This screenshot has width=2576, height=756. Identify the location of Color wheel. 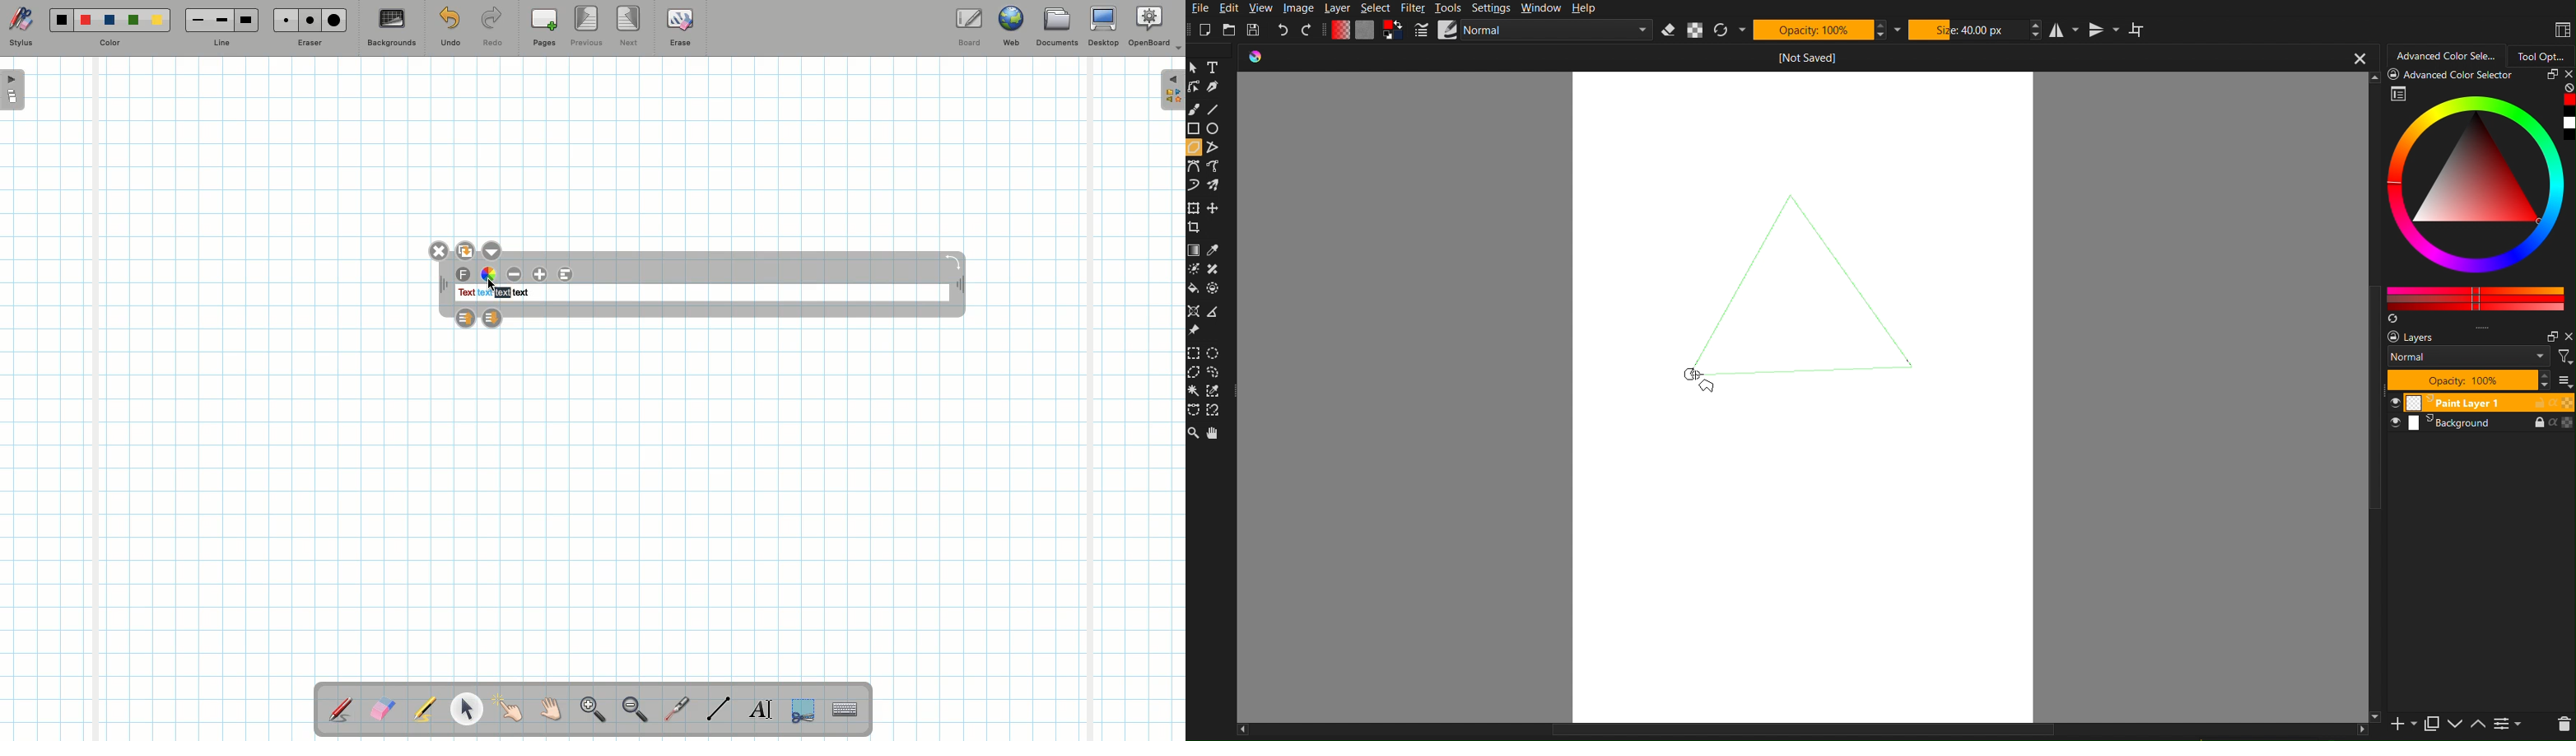
(488, 274).